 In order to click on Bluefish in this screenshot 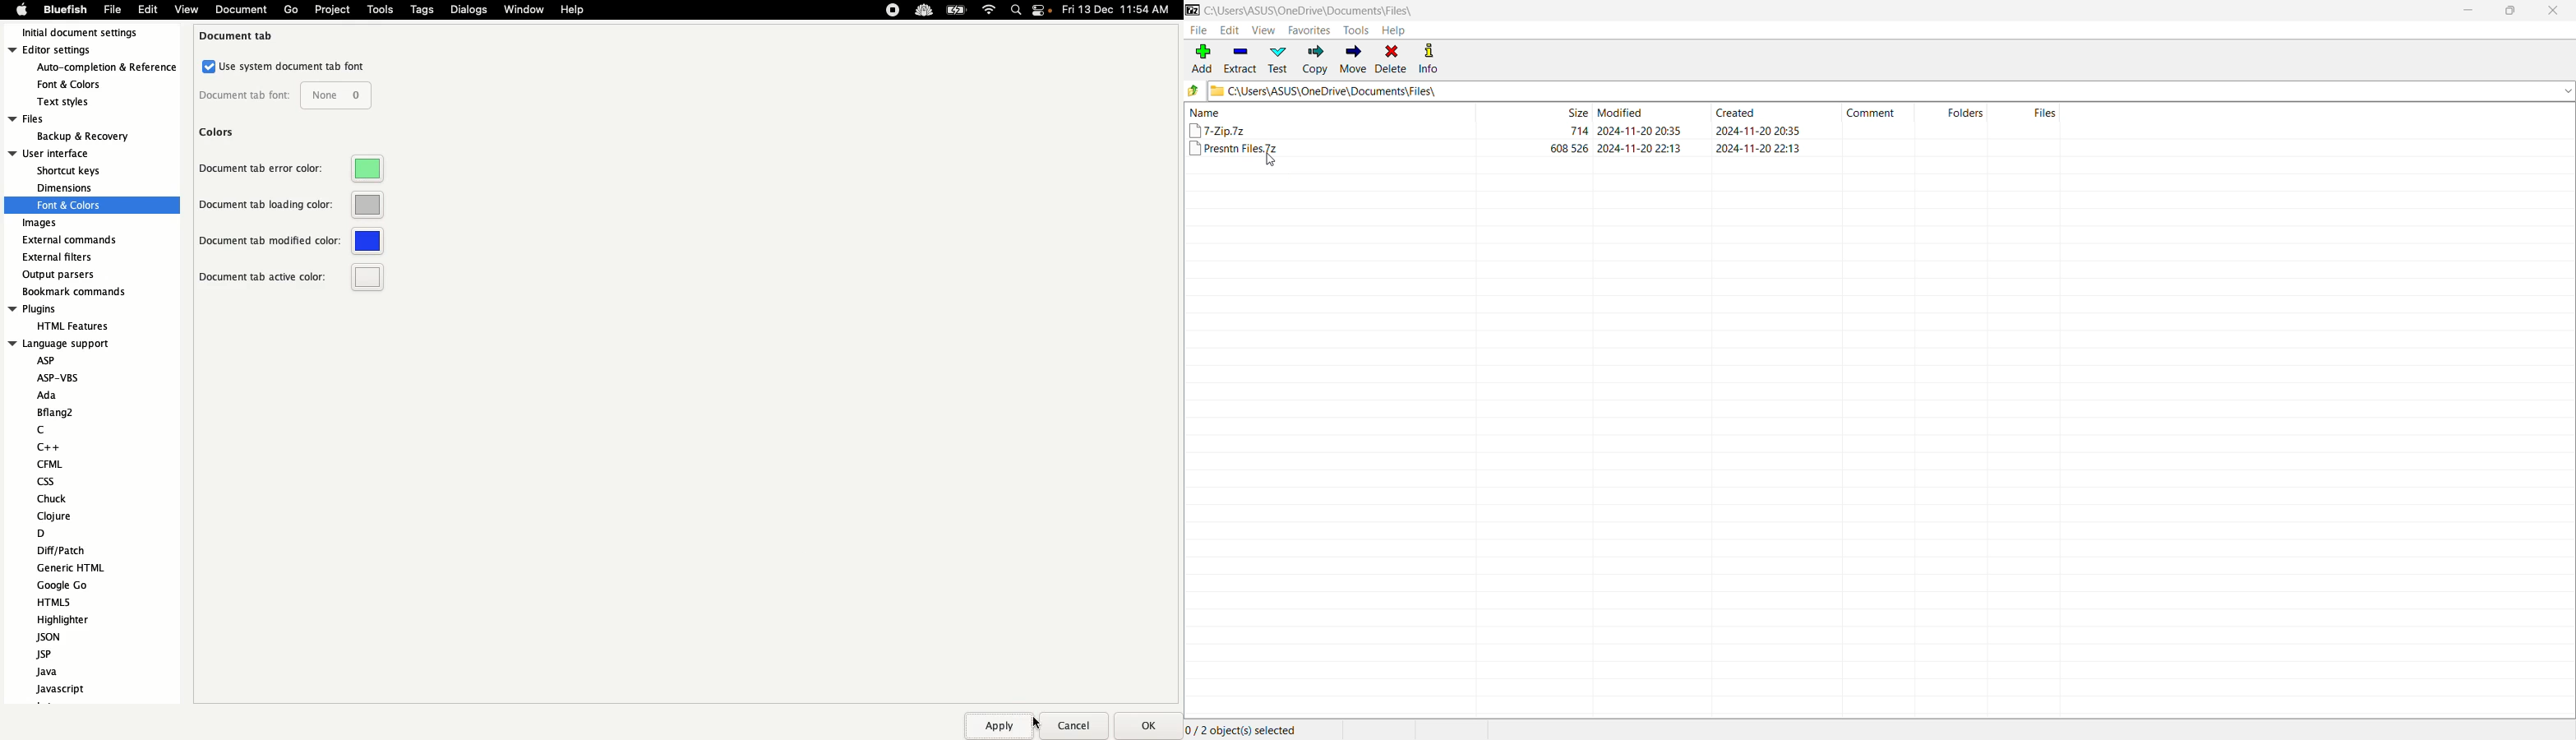, I will do `click(62, 10)`.